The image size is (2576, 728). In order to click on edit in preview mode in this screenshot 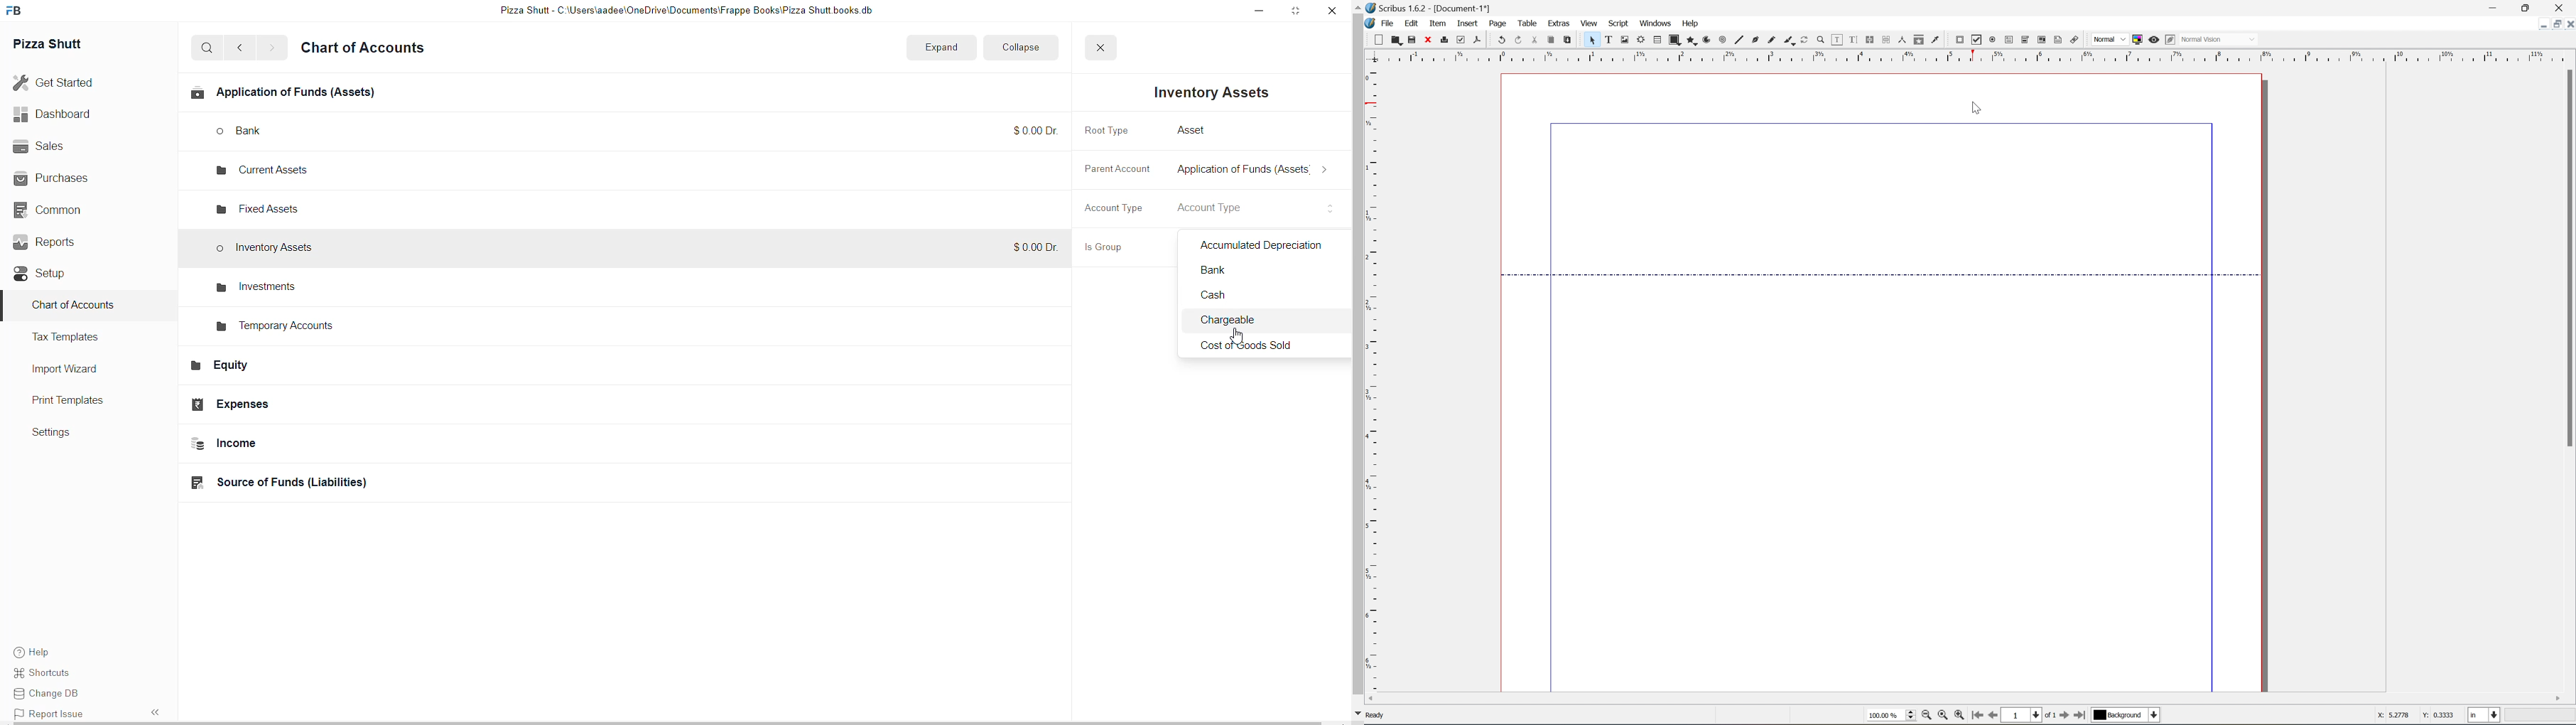, I will do `click(2171, 40)`.